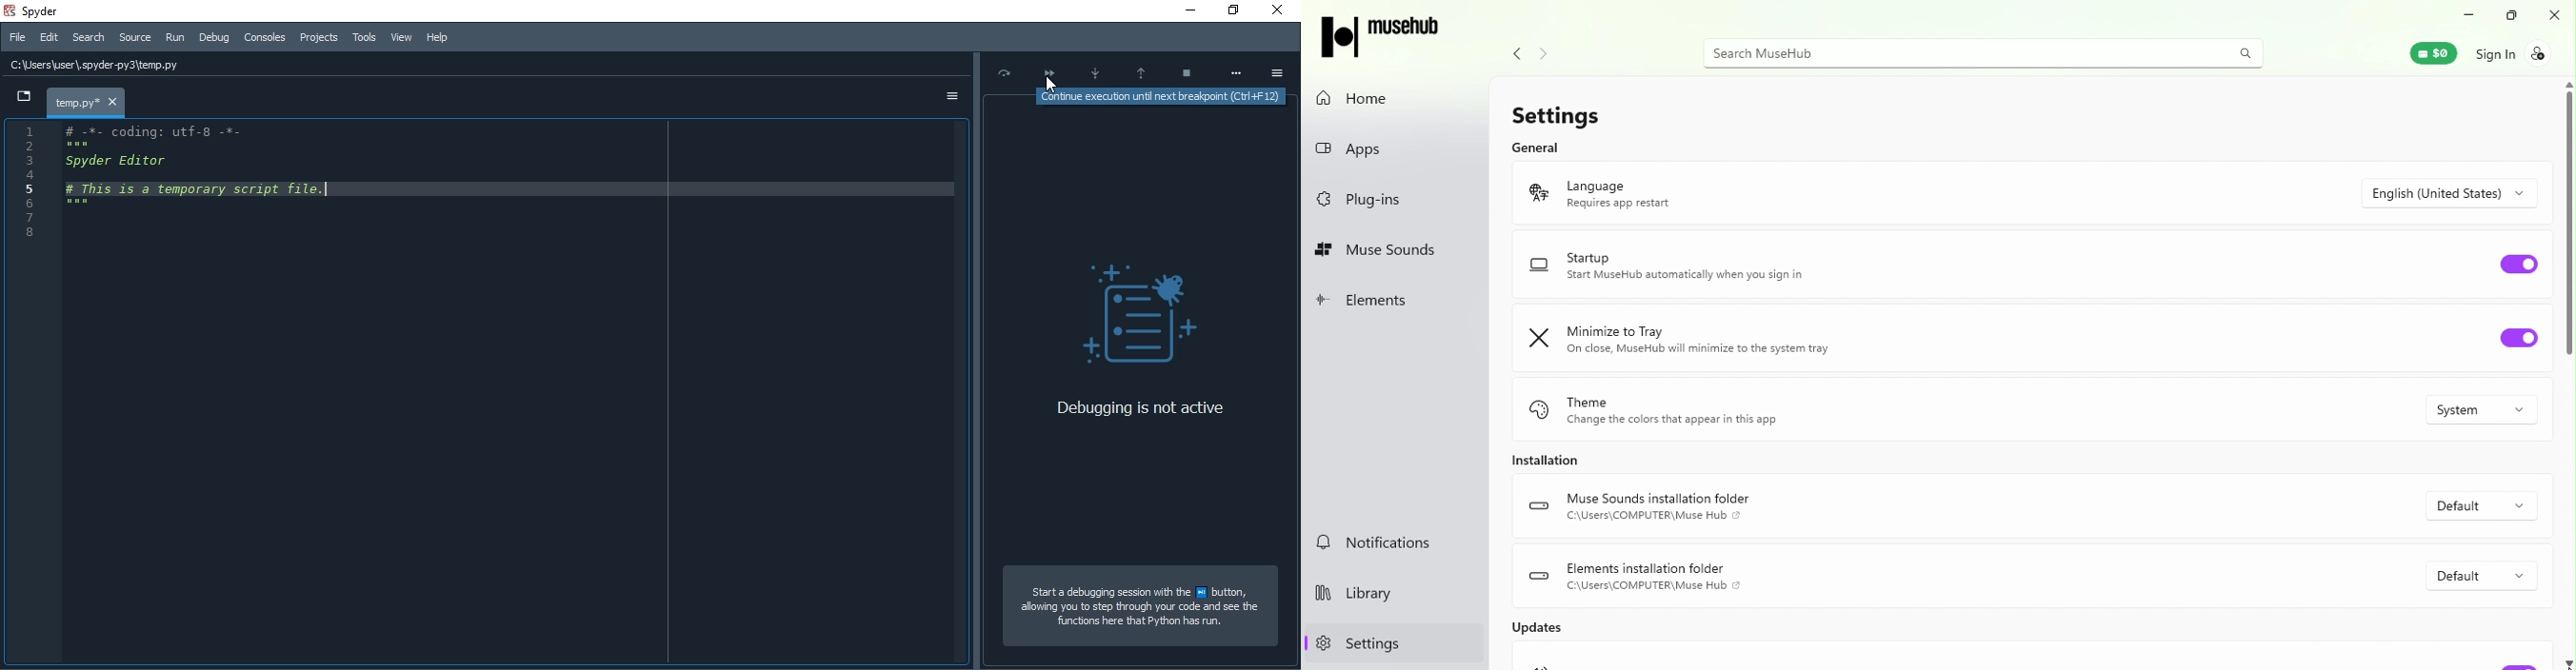  What do you see at coordinates (2559, 14) in the screenshot?
I see `Close` at bounding box center [2559, 14].